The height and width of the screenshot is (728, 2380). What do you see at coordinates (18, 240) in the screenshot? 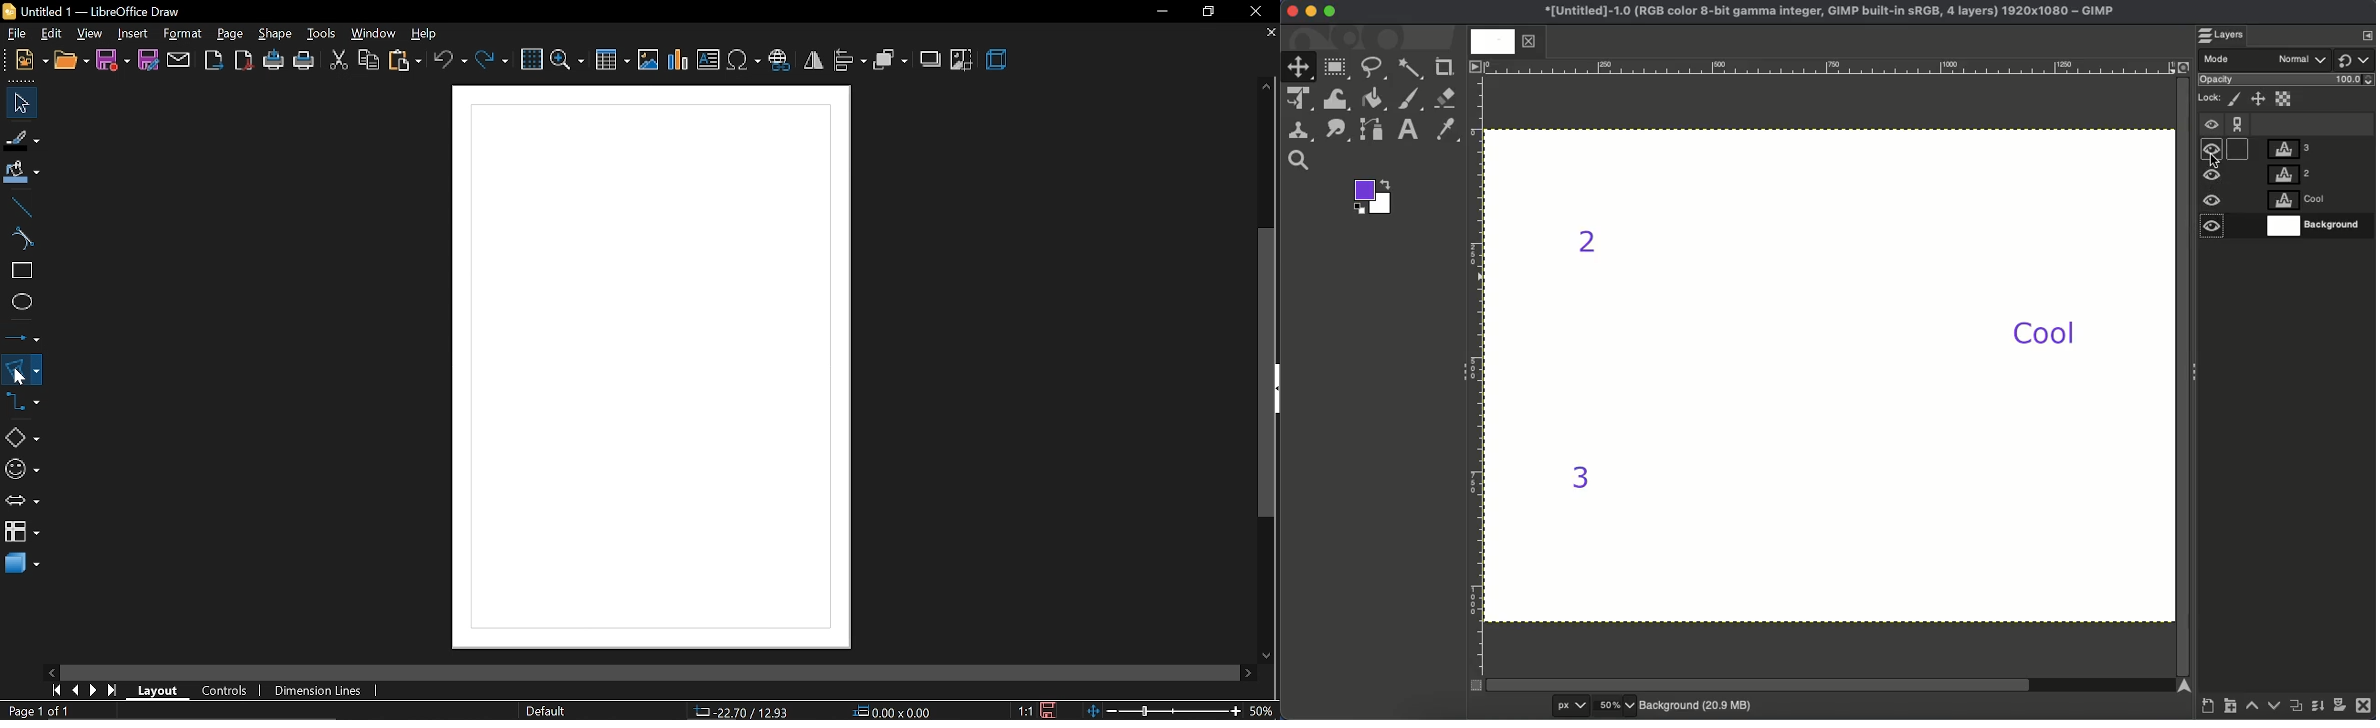
I see `curve` at bounding box center [18, 240].